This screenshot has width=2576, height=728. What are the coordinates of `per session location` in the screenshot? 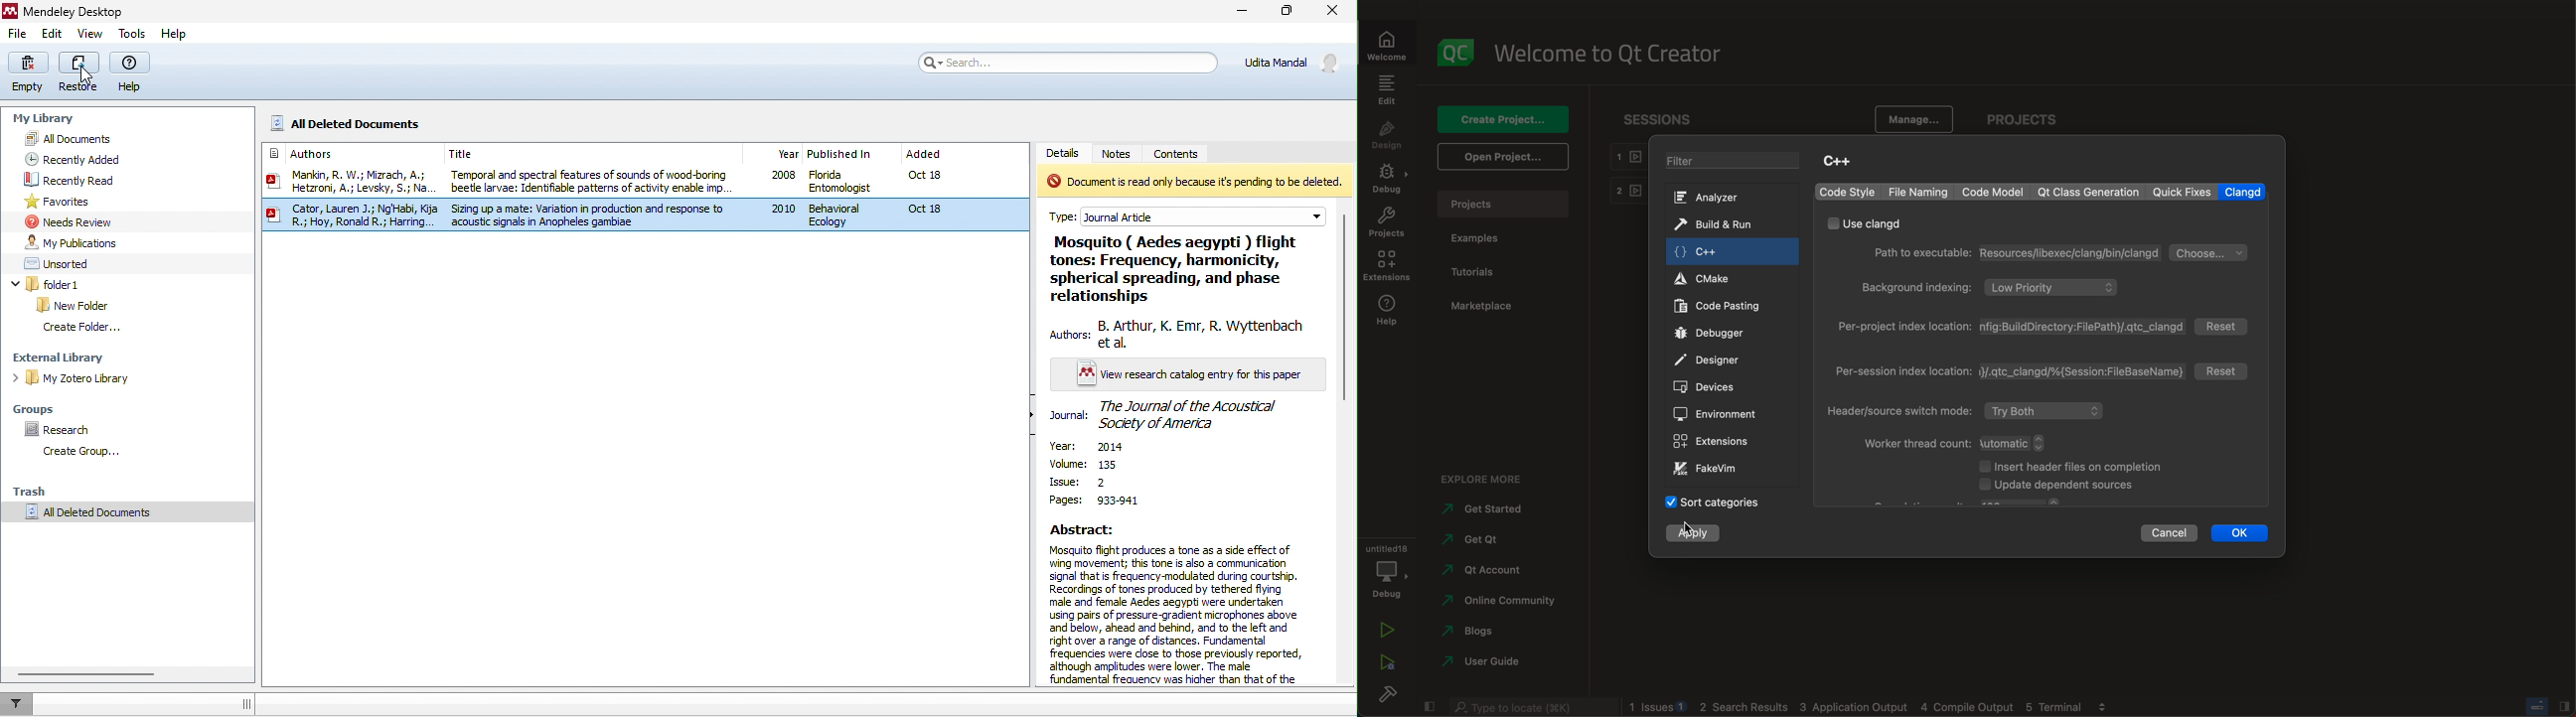 It's located at (2008, 370).